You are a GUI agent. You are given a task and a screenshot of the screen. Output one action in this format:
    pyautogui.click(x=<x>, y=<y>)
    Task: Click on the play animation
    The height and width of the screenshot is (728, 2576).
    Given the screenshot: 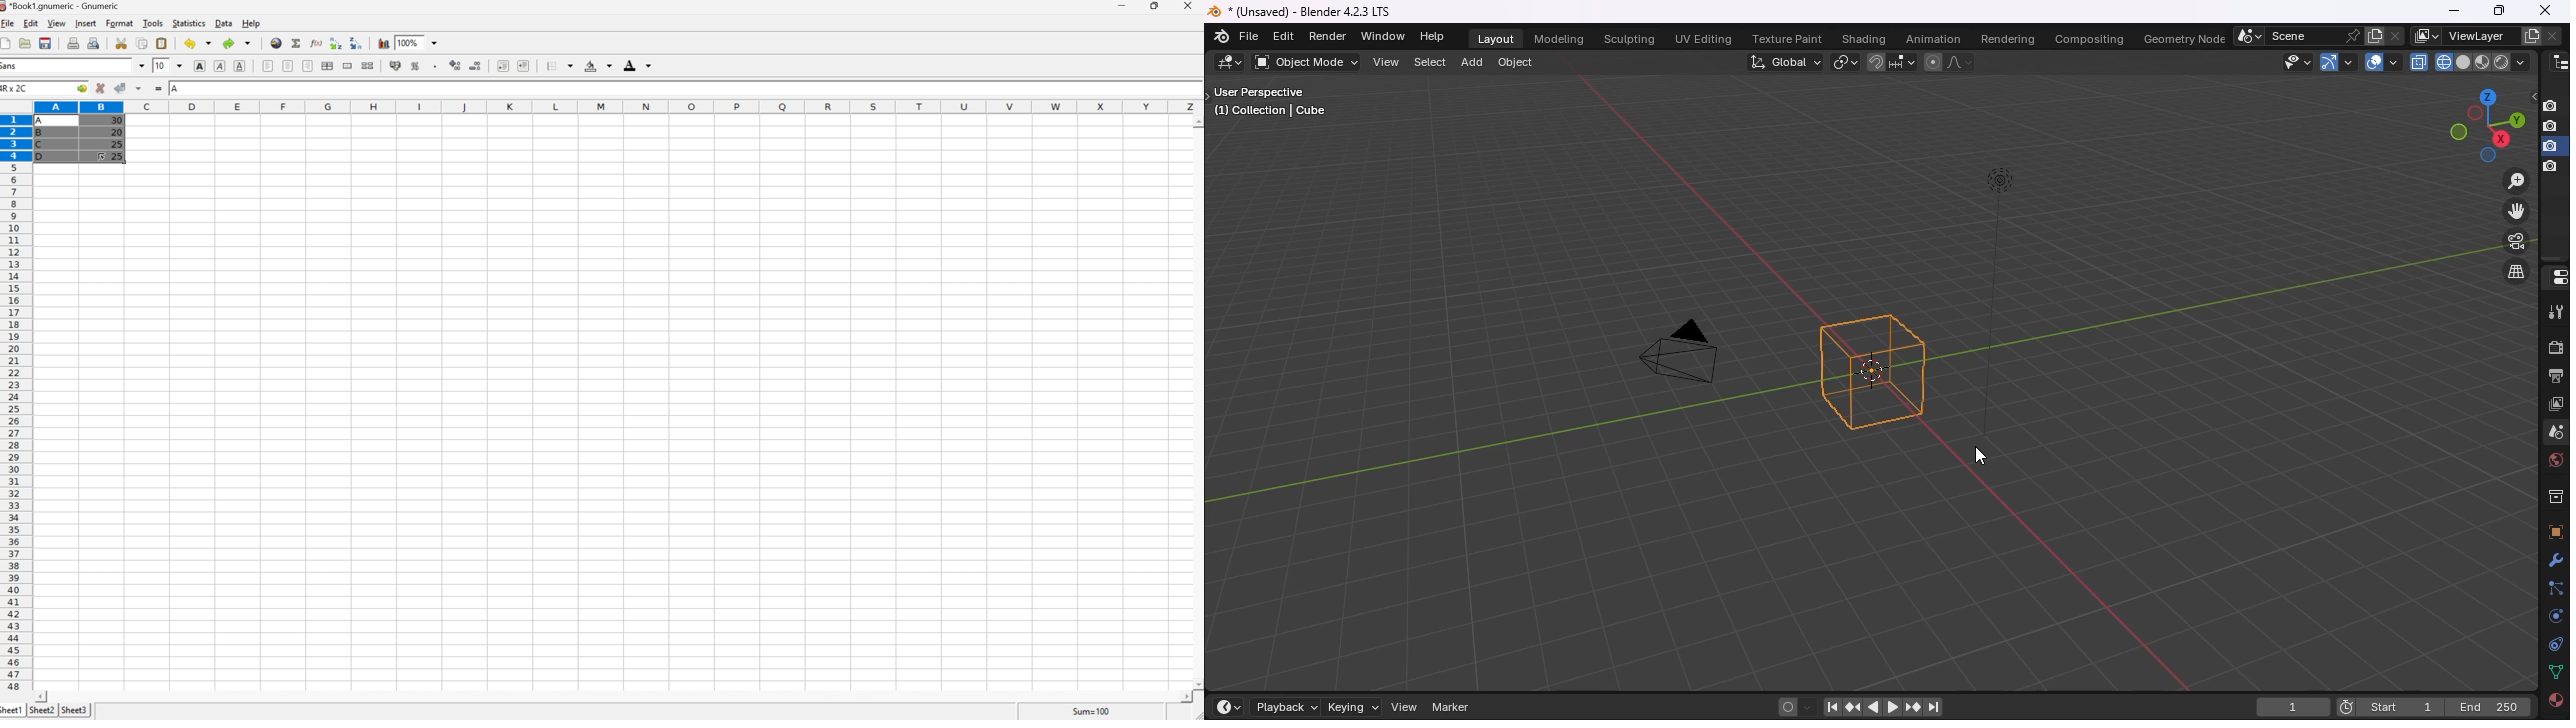 What is the action you would take?
    pyautogui.click(x=1890, y=706)
    